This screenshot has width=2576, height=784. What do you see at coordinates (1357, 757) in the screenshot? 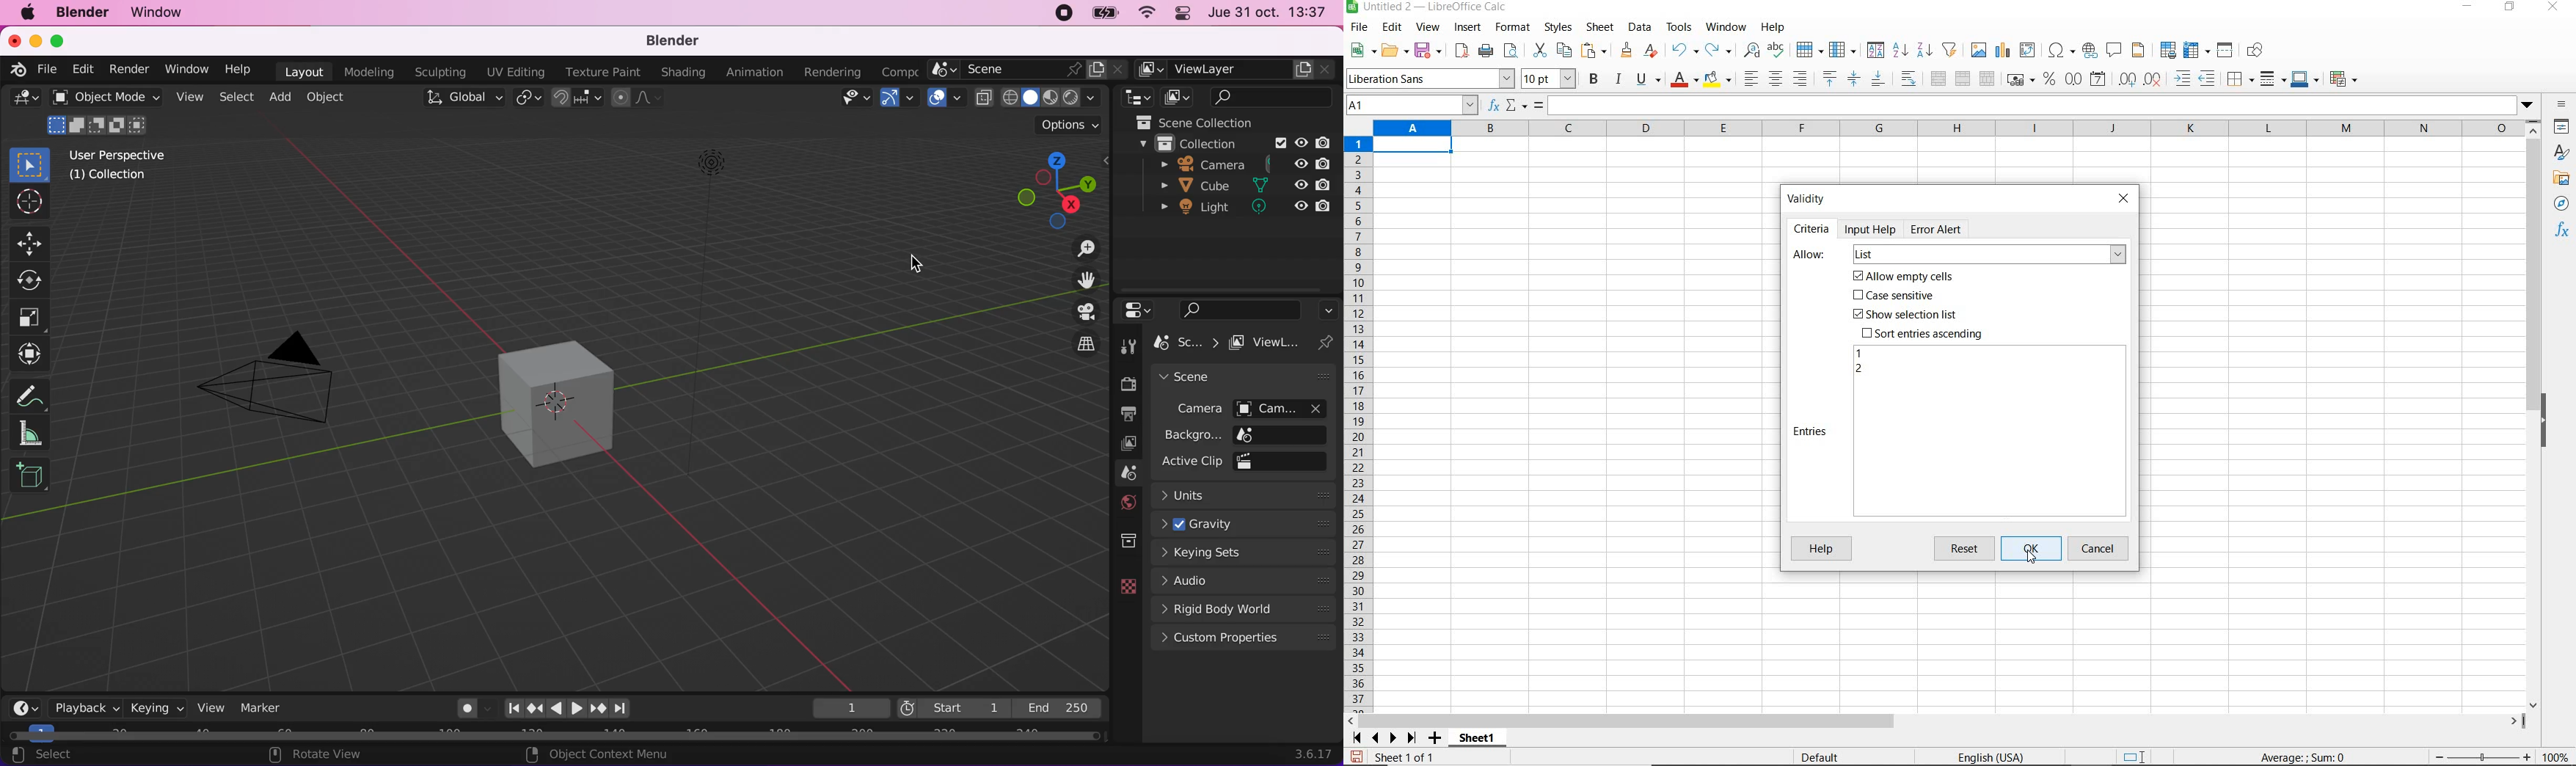
I see `save` at bounding box center [1357, 757].